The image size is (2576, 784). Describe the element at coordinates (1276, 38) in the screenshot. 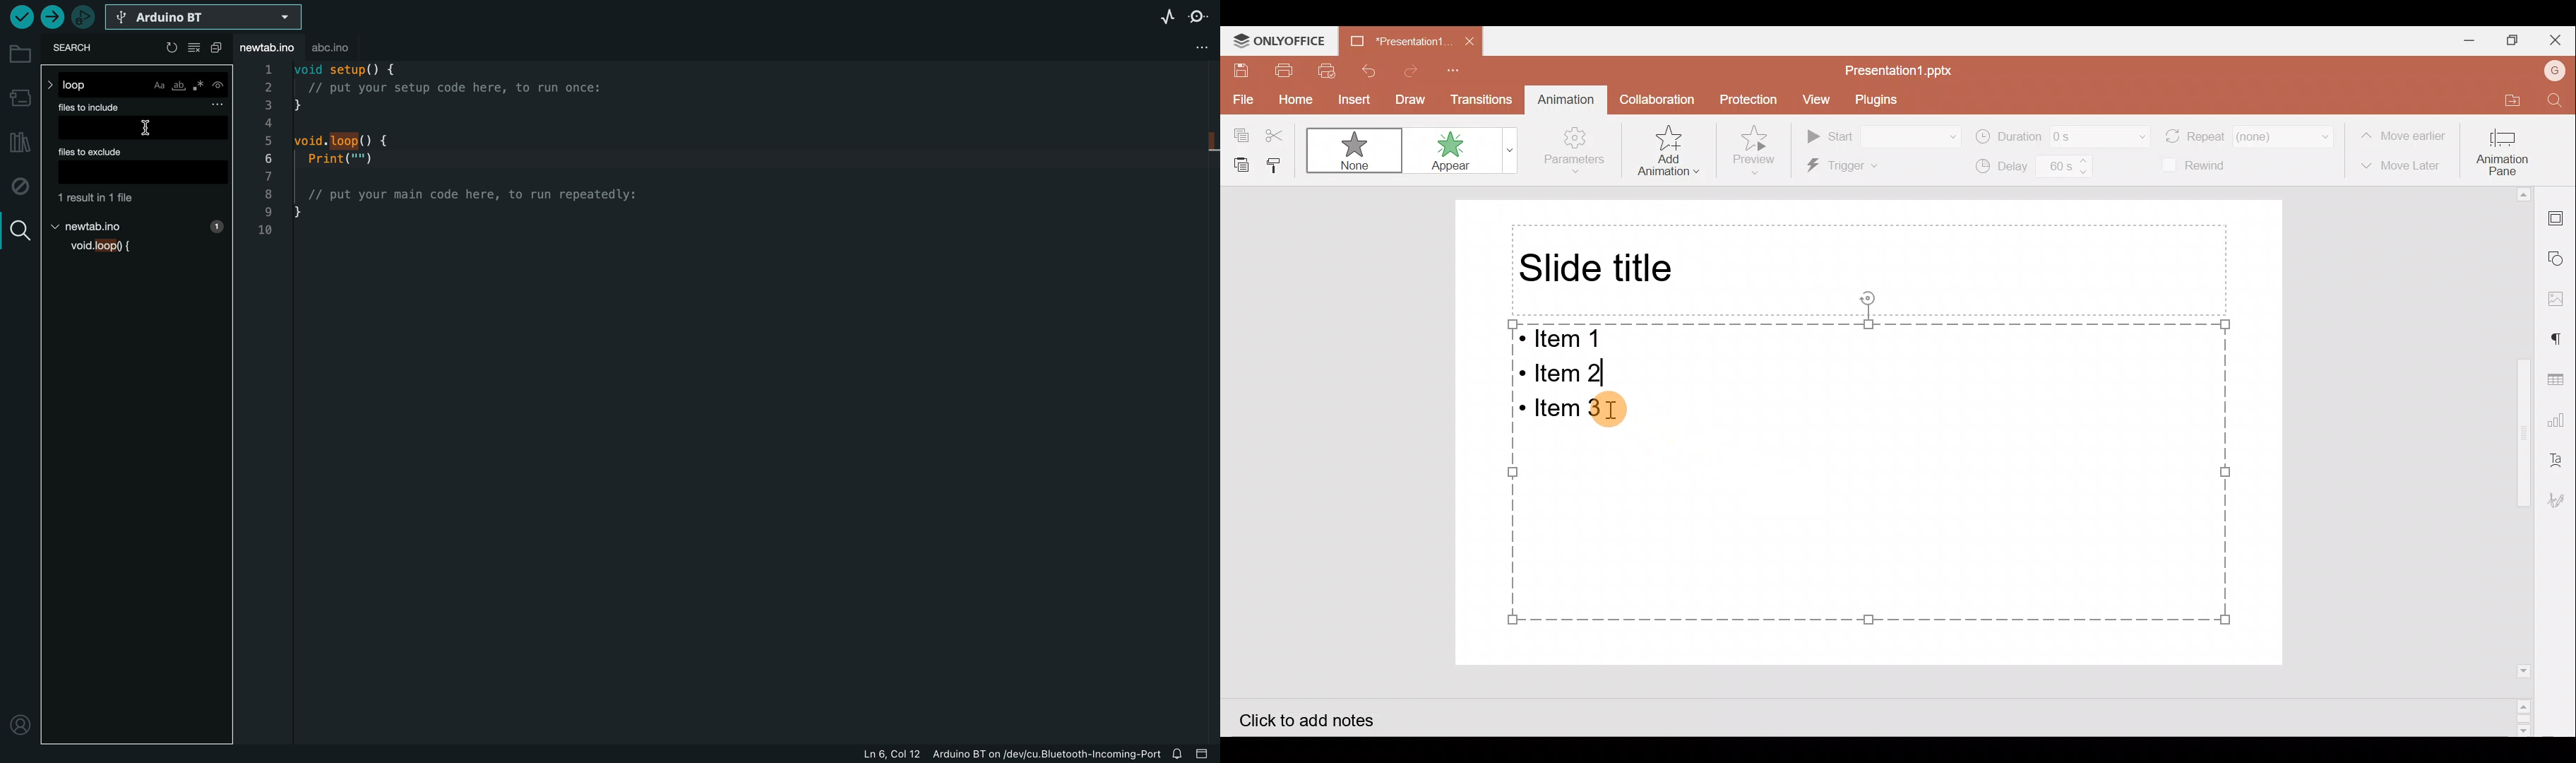

I see `ONLYOFFICE` at that location.